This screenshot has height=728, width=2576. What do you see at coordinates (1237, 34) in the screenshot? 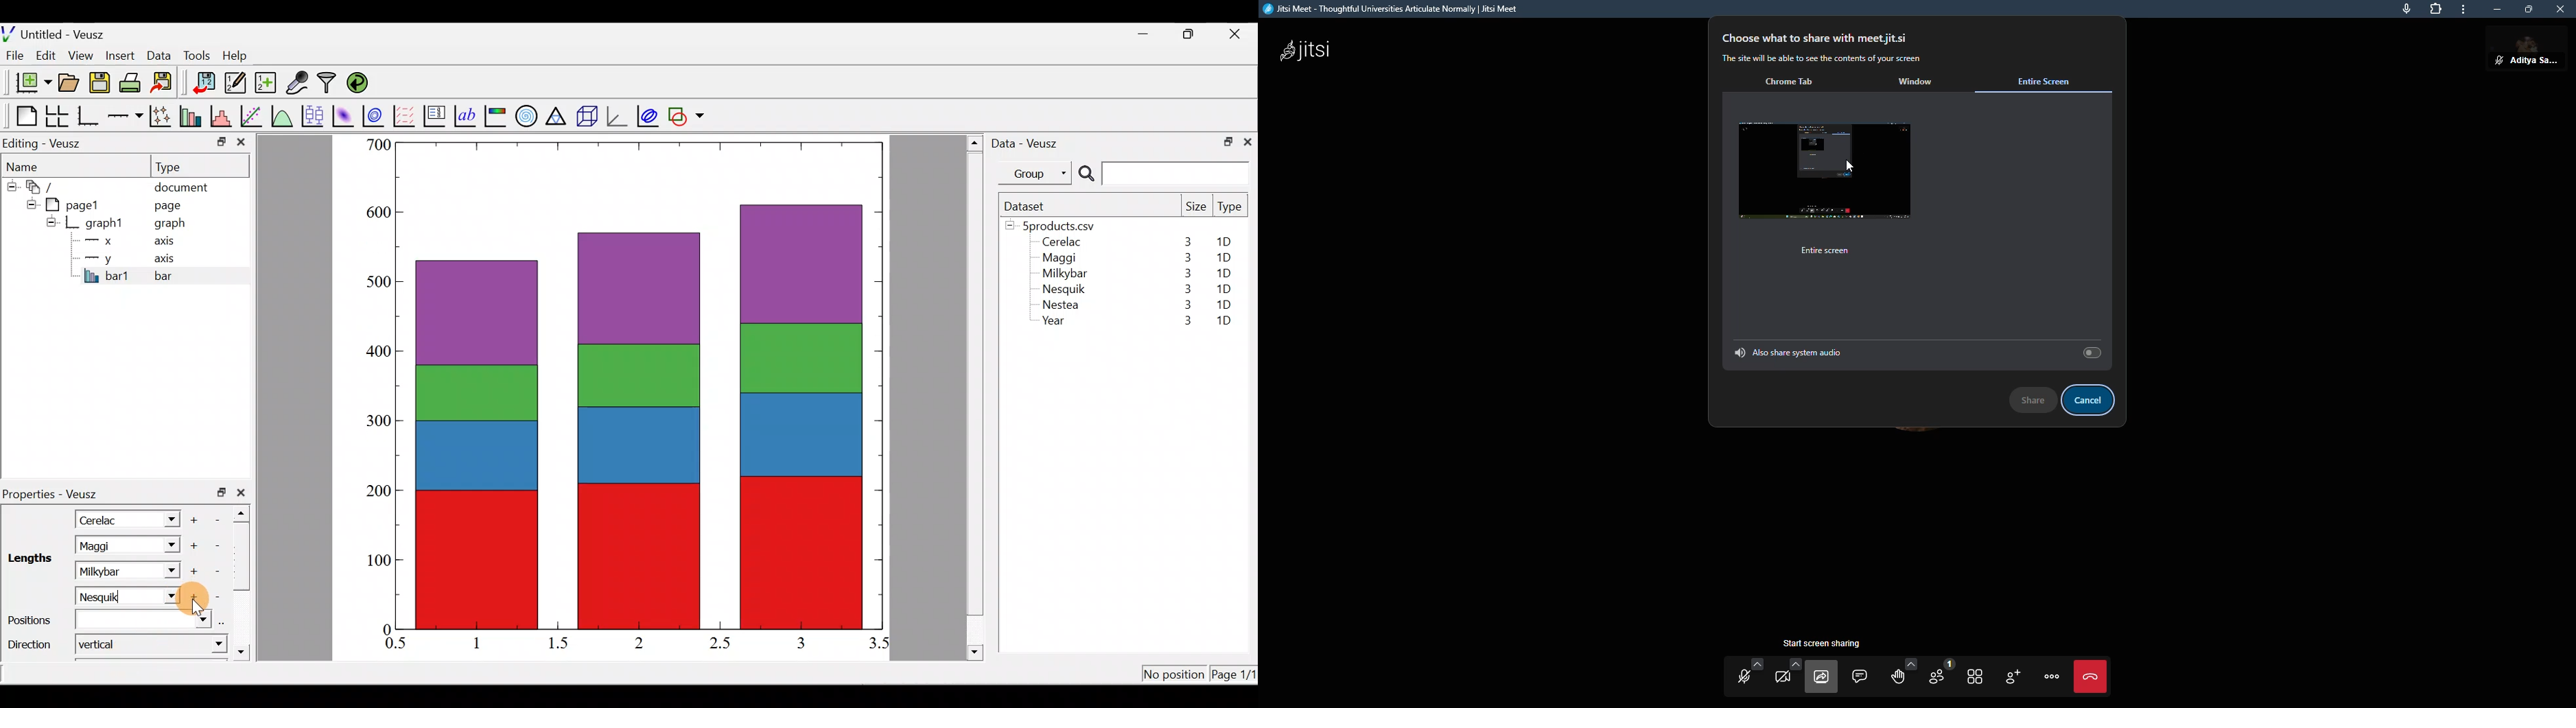
I see `close` at bounding box center [1237, 34].